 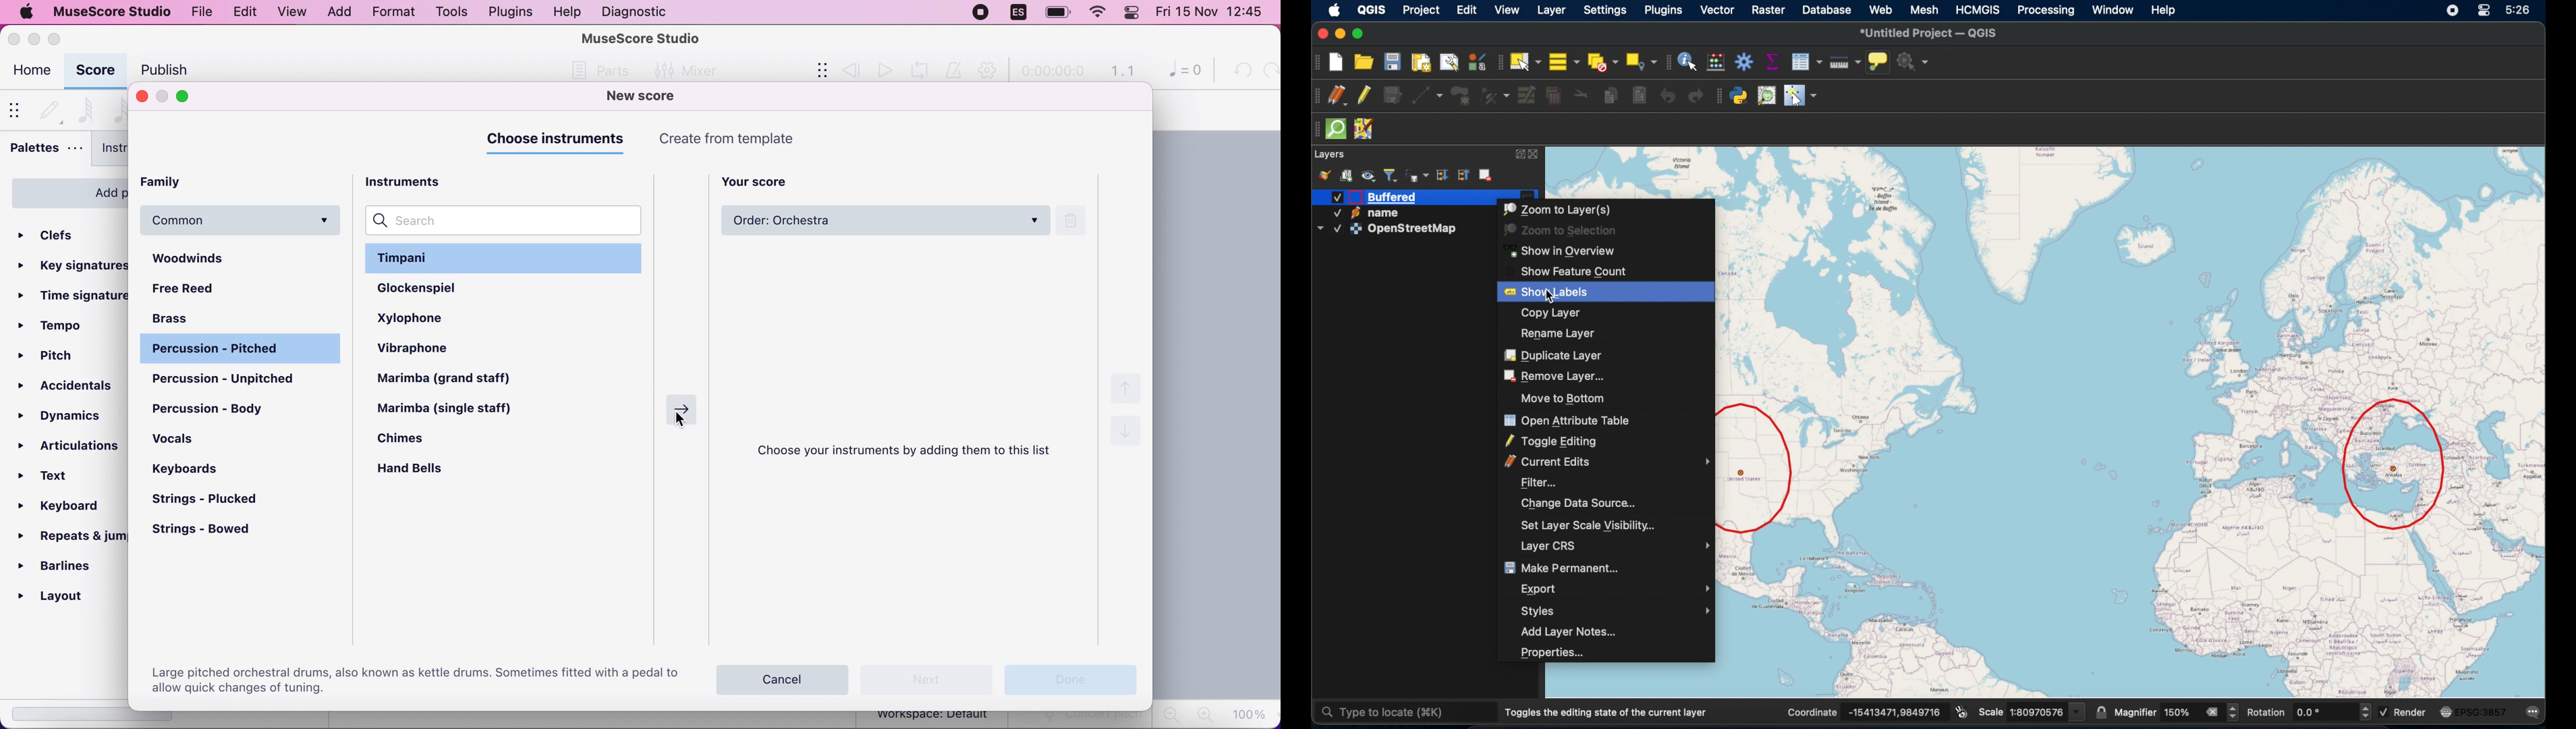 I want to click on help, so click(x=567, y=12).